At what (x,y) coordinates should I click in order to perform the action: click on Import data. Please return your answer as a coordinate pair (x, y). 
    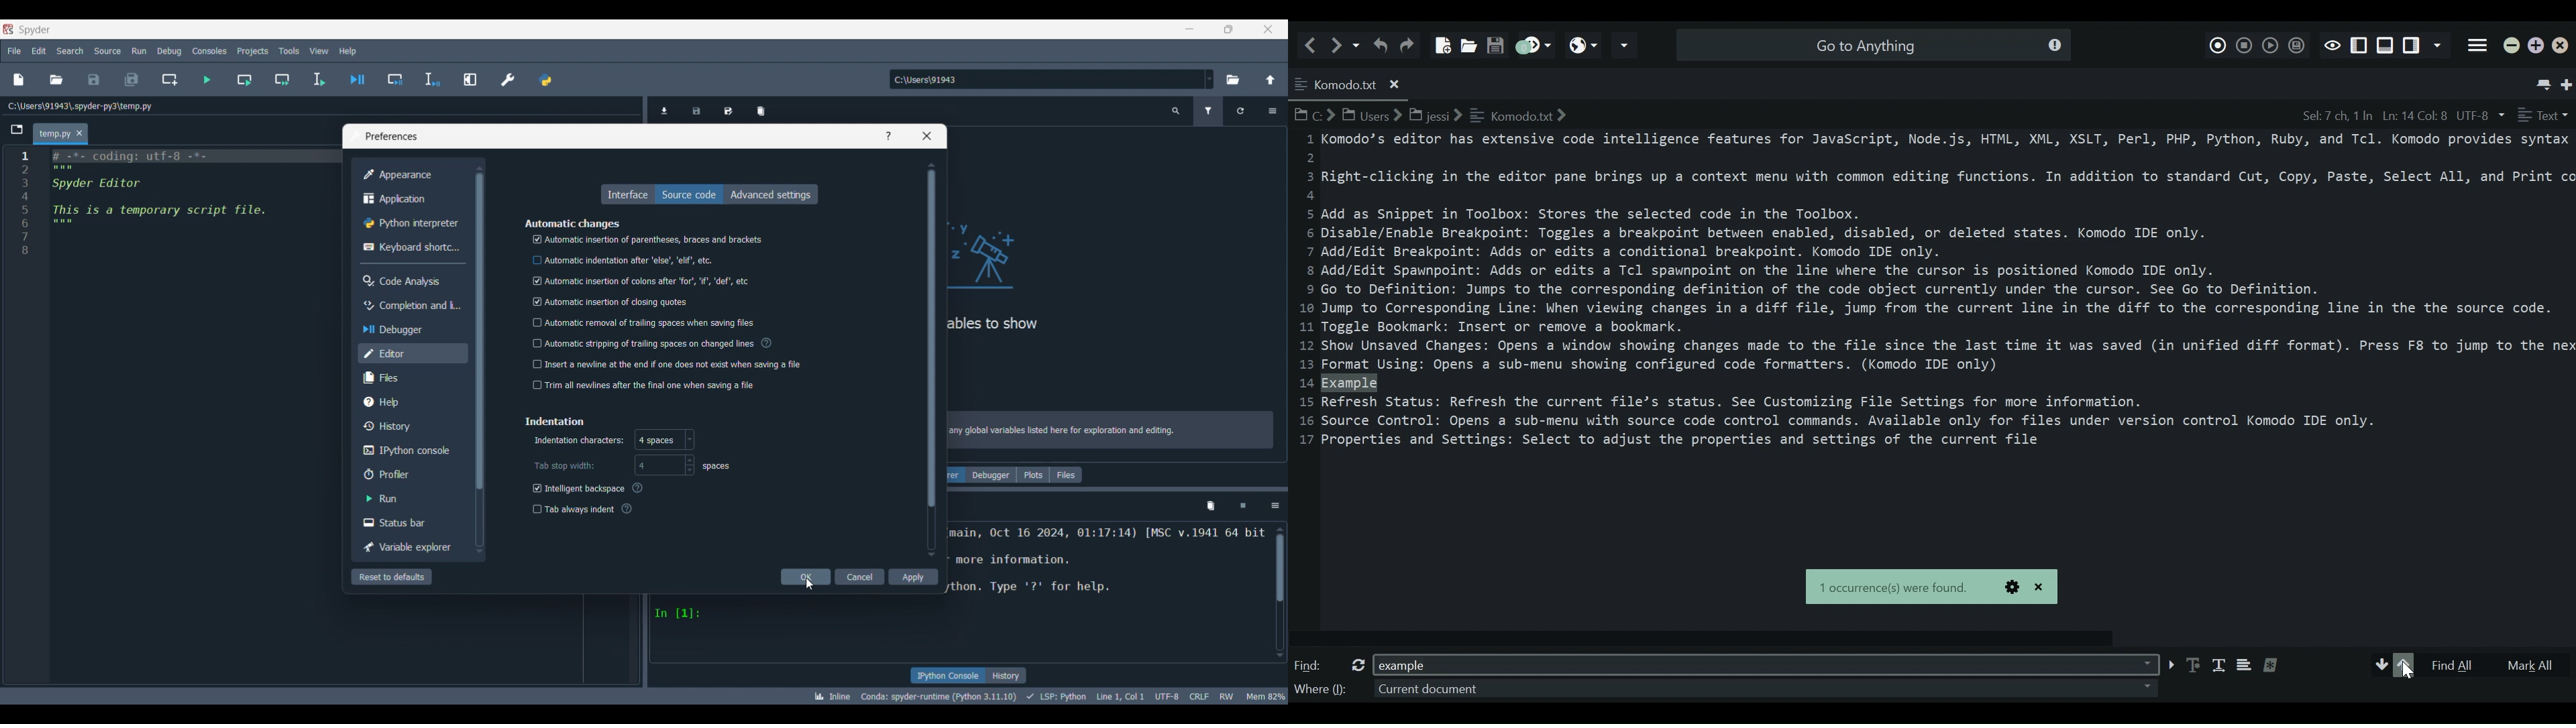
    Looking at the image, I should click on (664, 109).